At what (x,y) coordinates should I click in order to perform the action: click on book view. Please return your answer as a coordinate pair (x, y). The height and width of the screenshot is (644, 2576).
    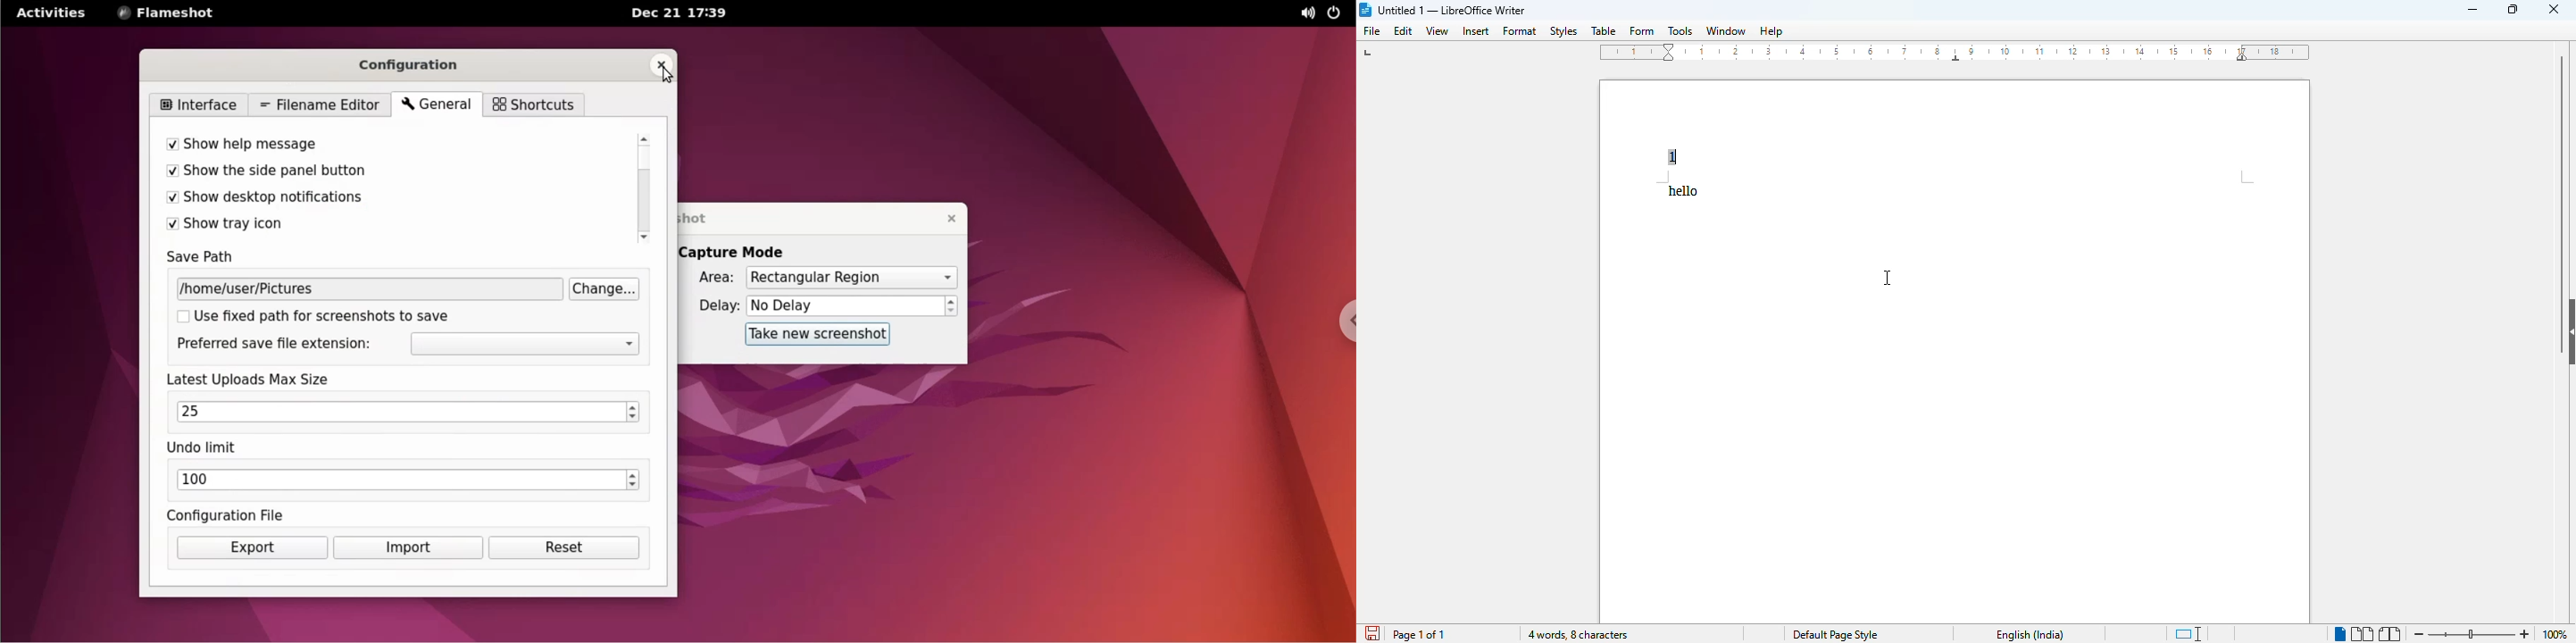
    Looking at the image, I should click on (2390, 634).